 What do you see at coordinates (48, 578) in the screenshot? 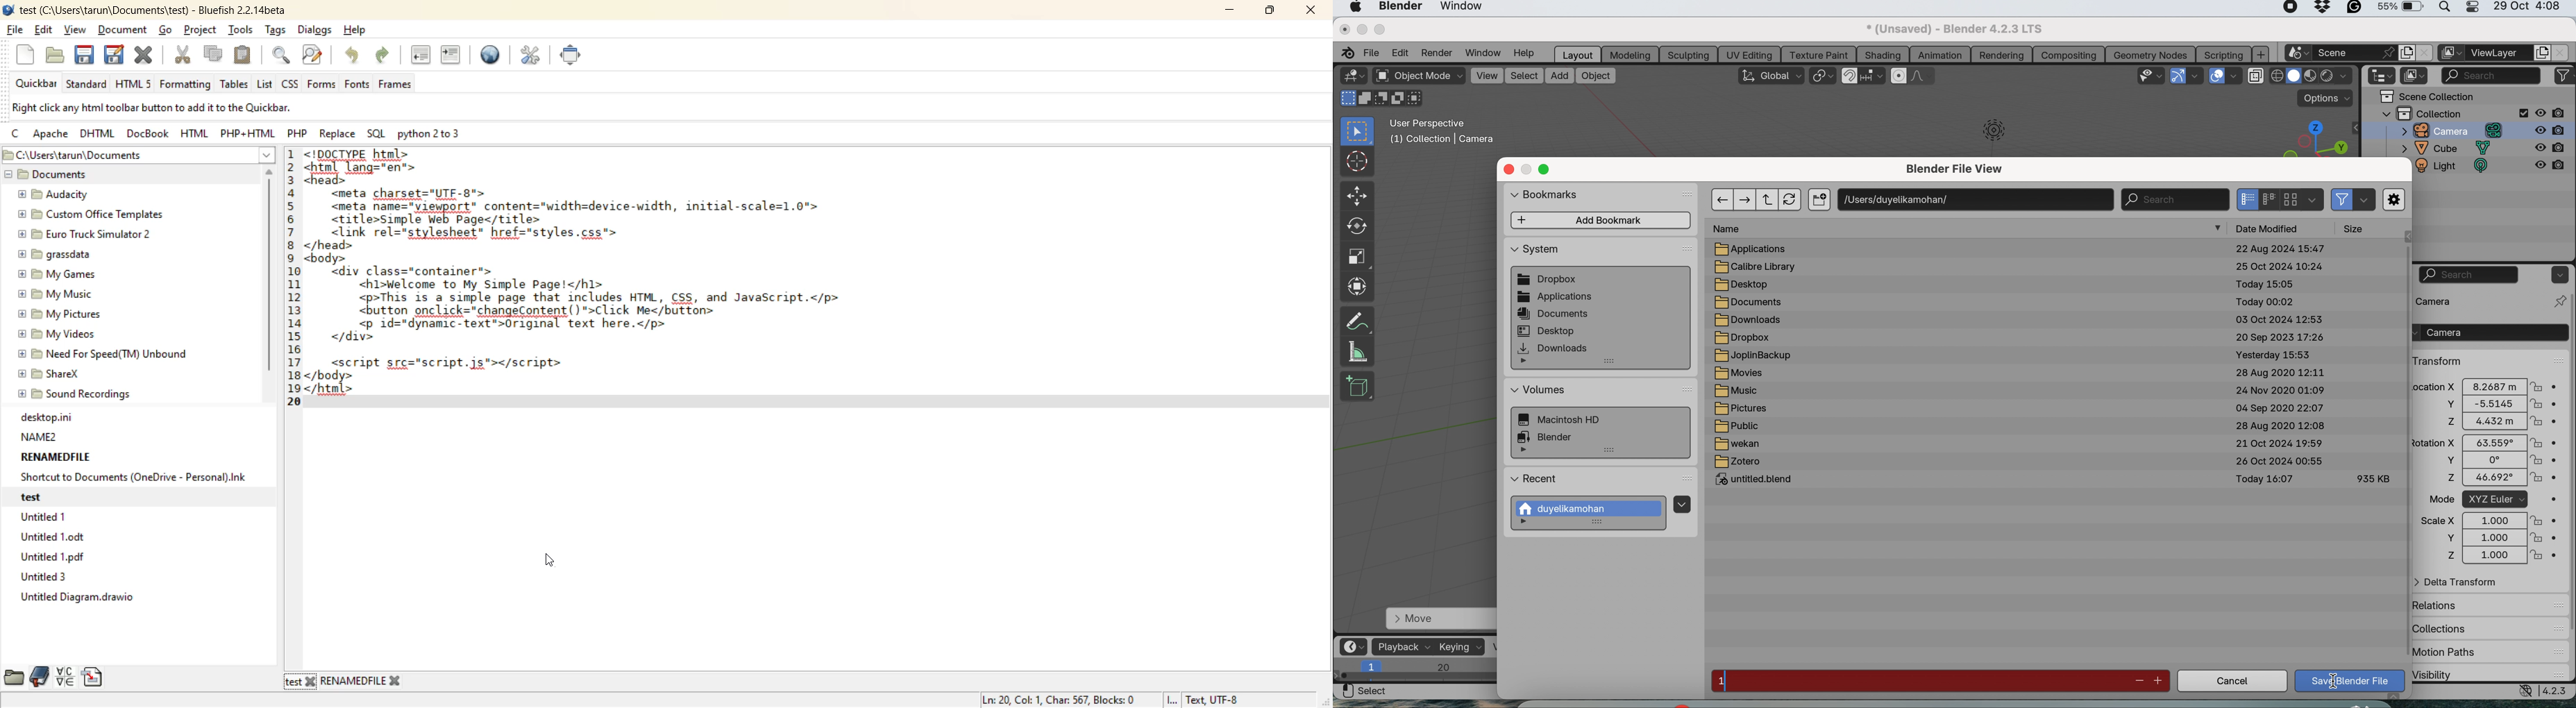
I see `Untitled 3` at bounding box center [48, 578].